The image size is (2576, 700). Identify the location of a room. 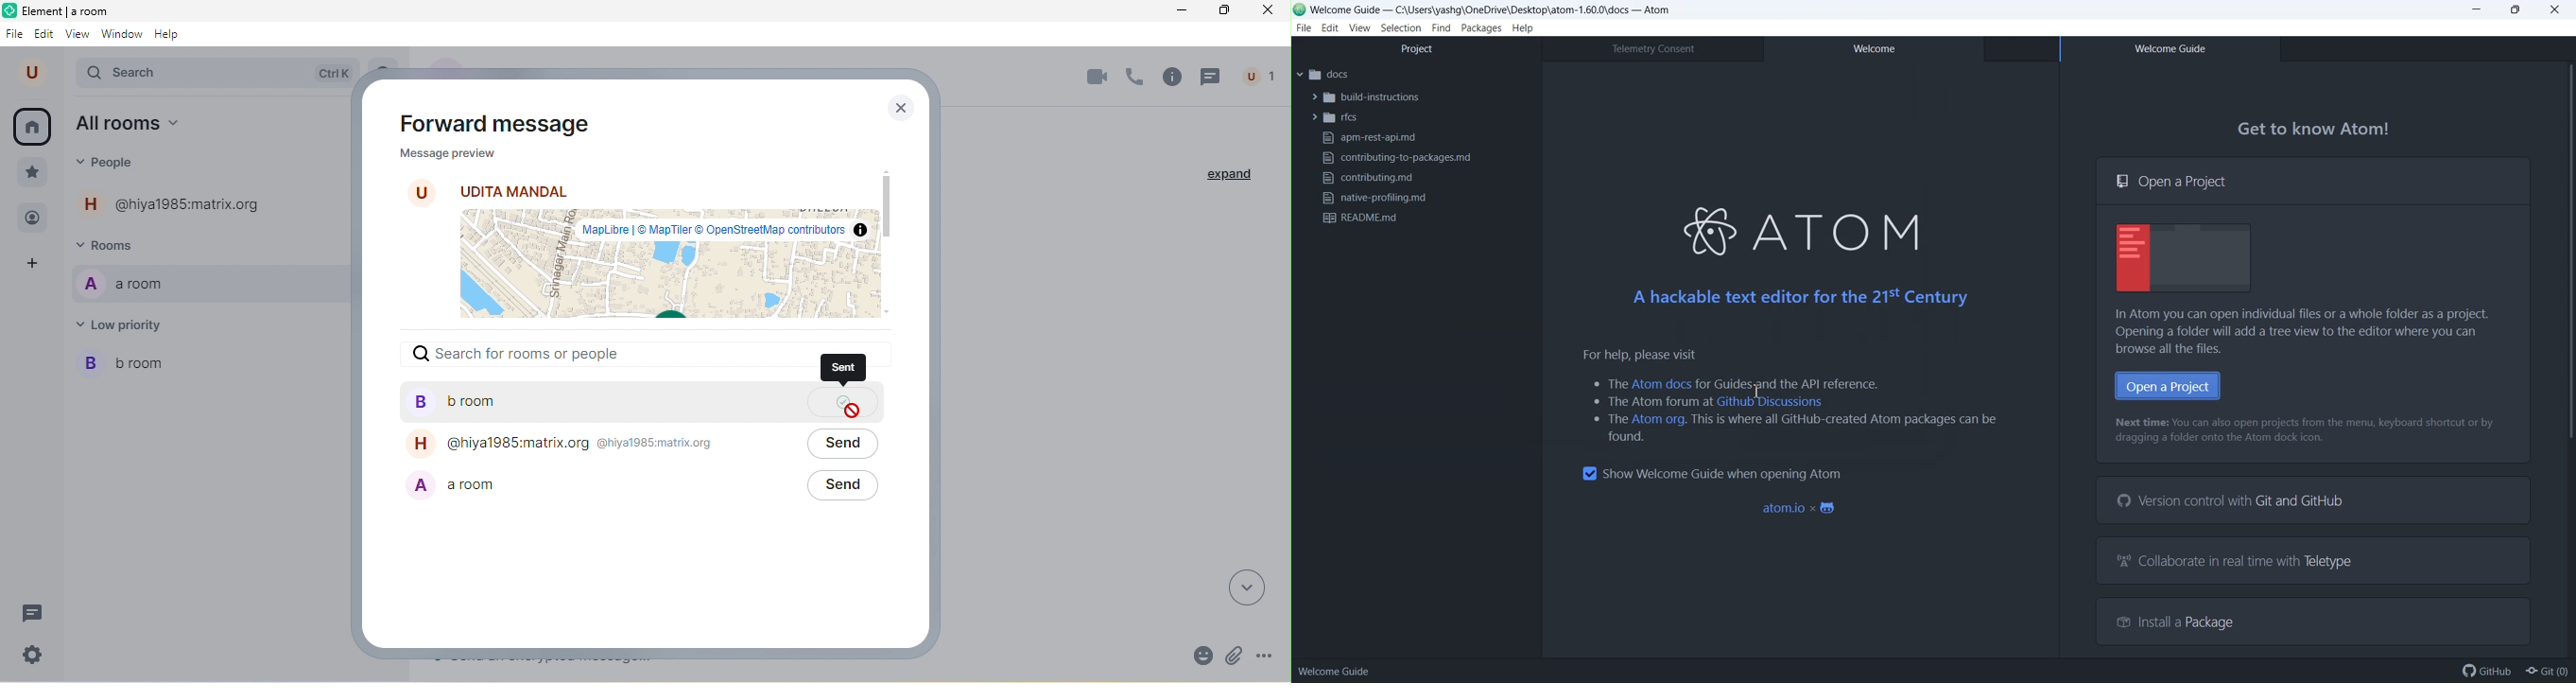
(123, 283).